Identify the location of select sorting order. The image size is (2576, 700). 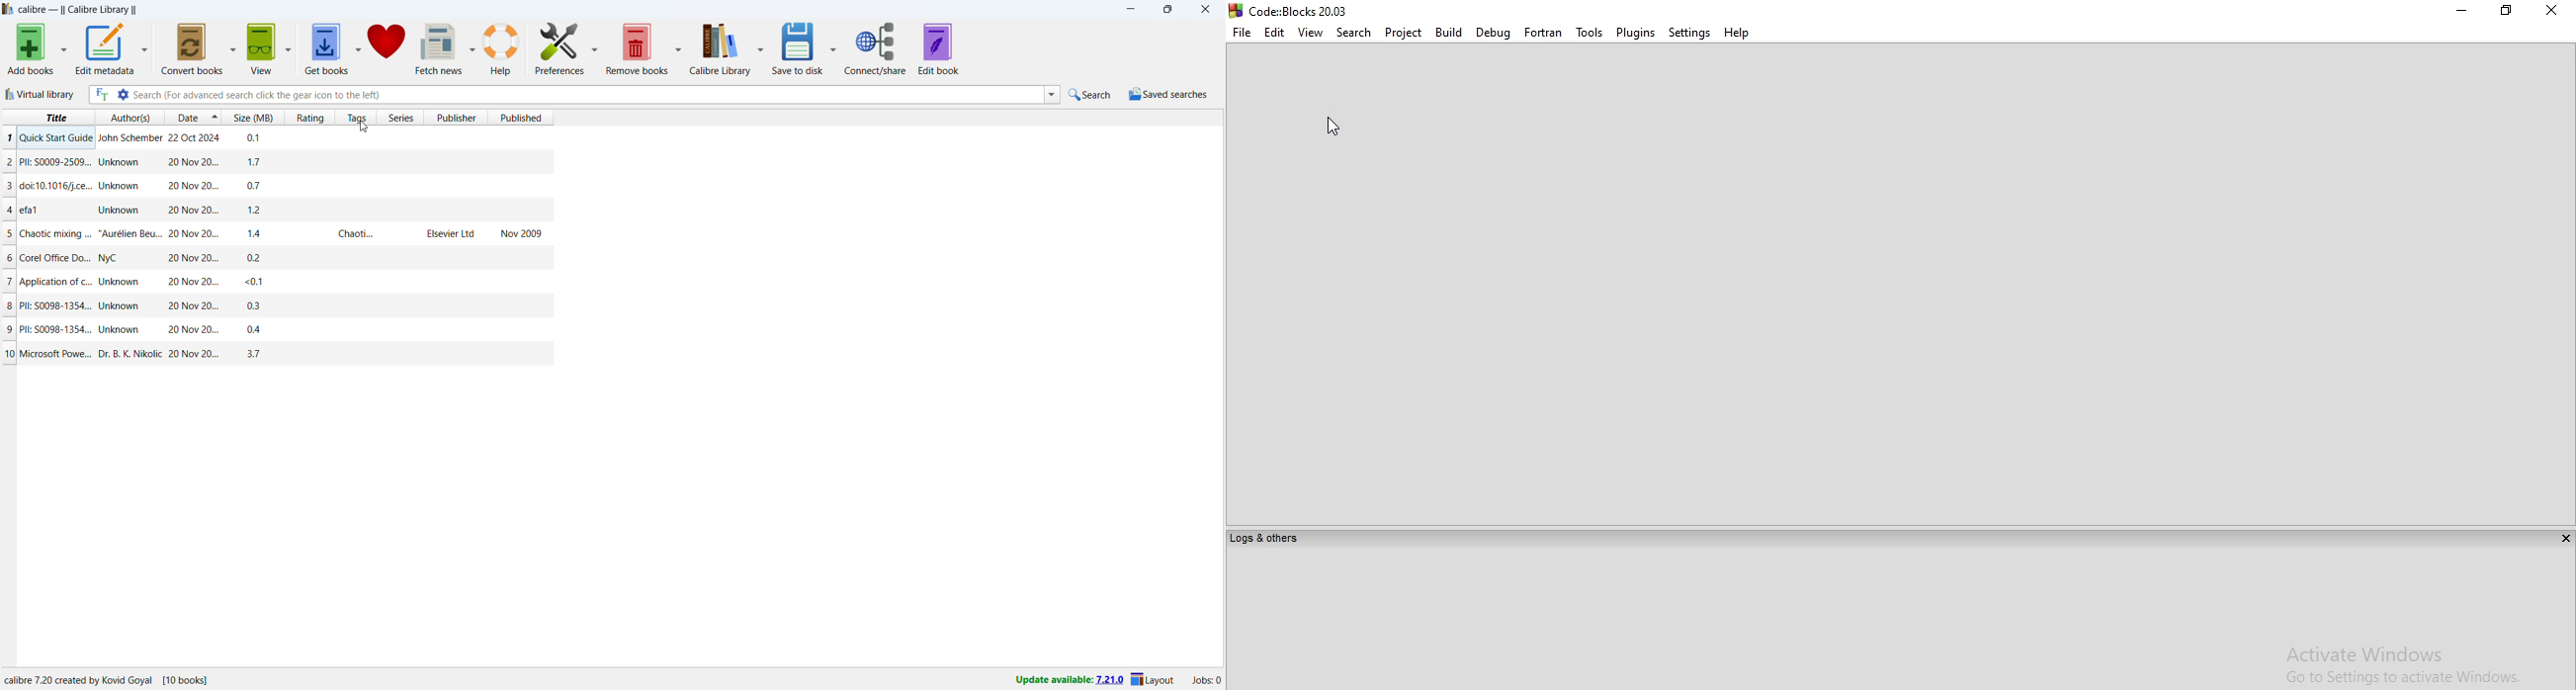
(215, 117).